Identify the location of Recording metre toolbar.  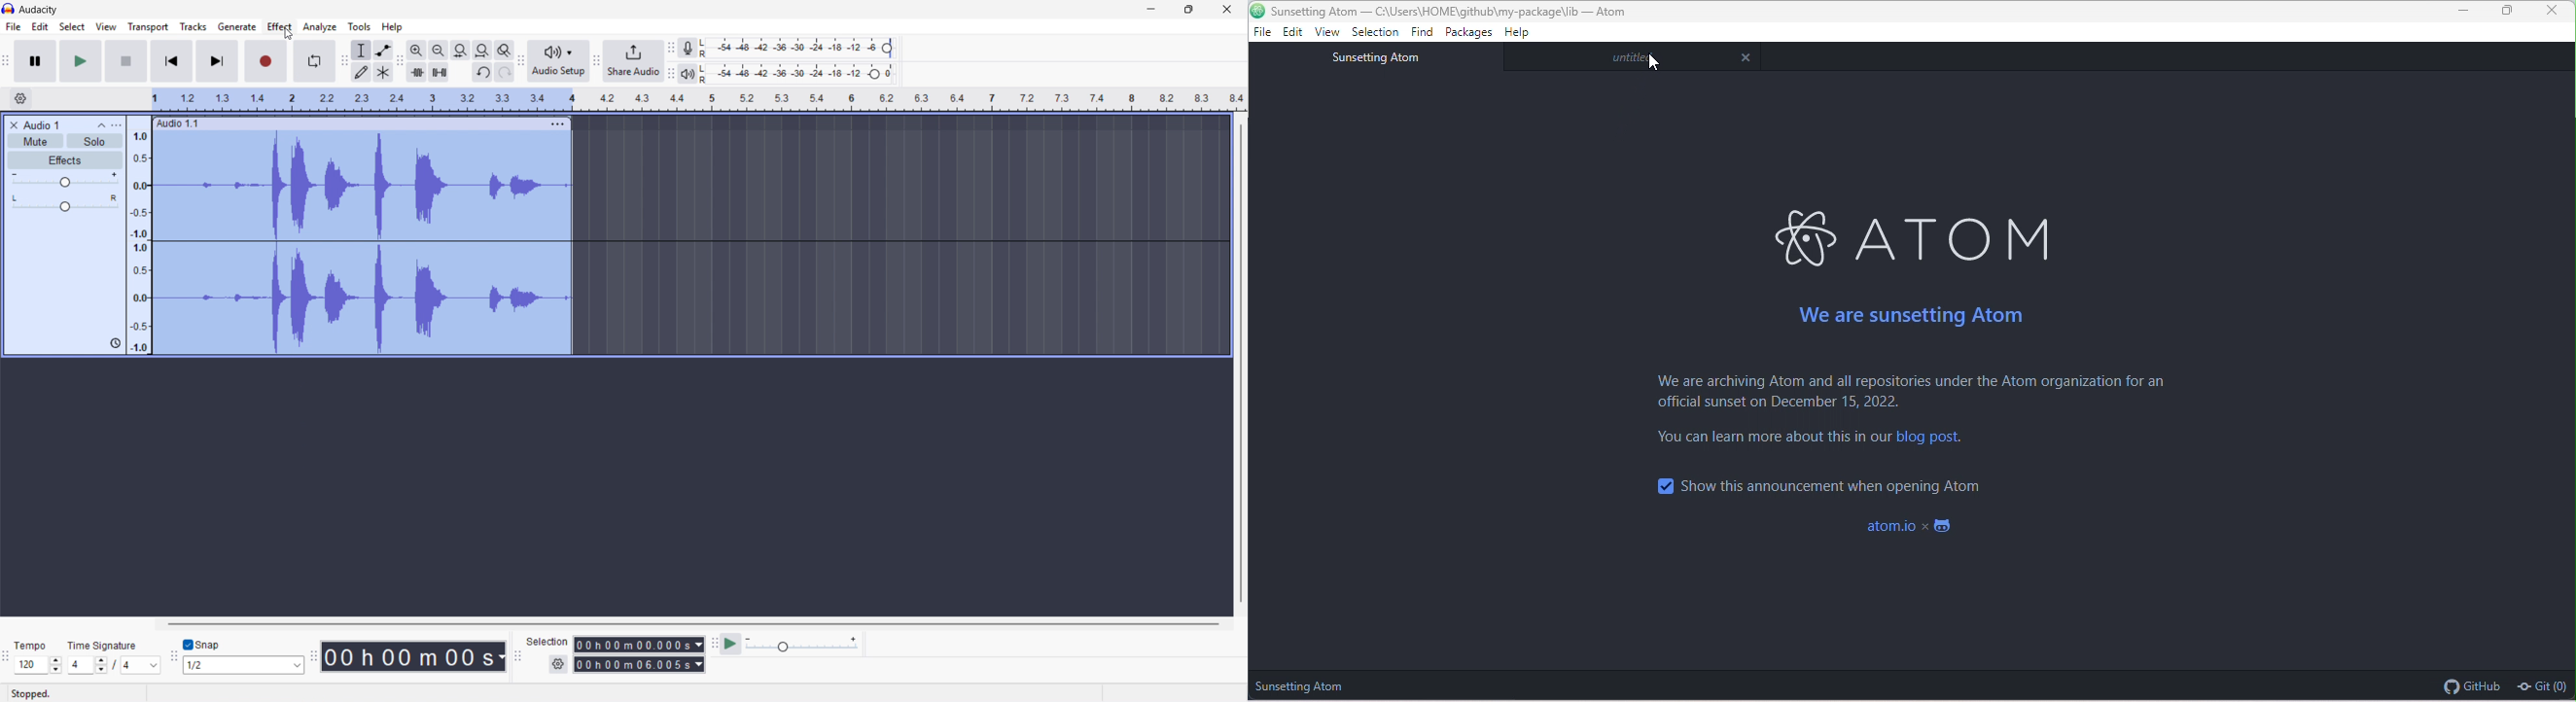
(671, 48).